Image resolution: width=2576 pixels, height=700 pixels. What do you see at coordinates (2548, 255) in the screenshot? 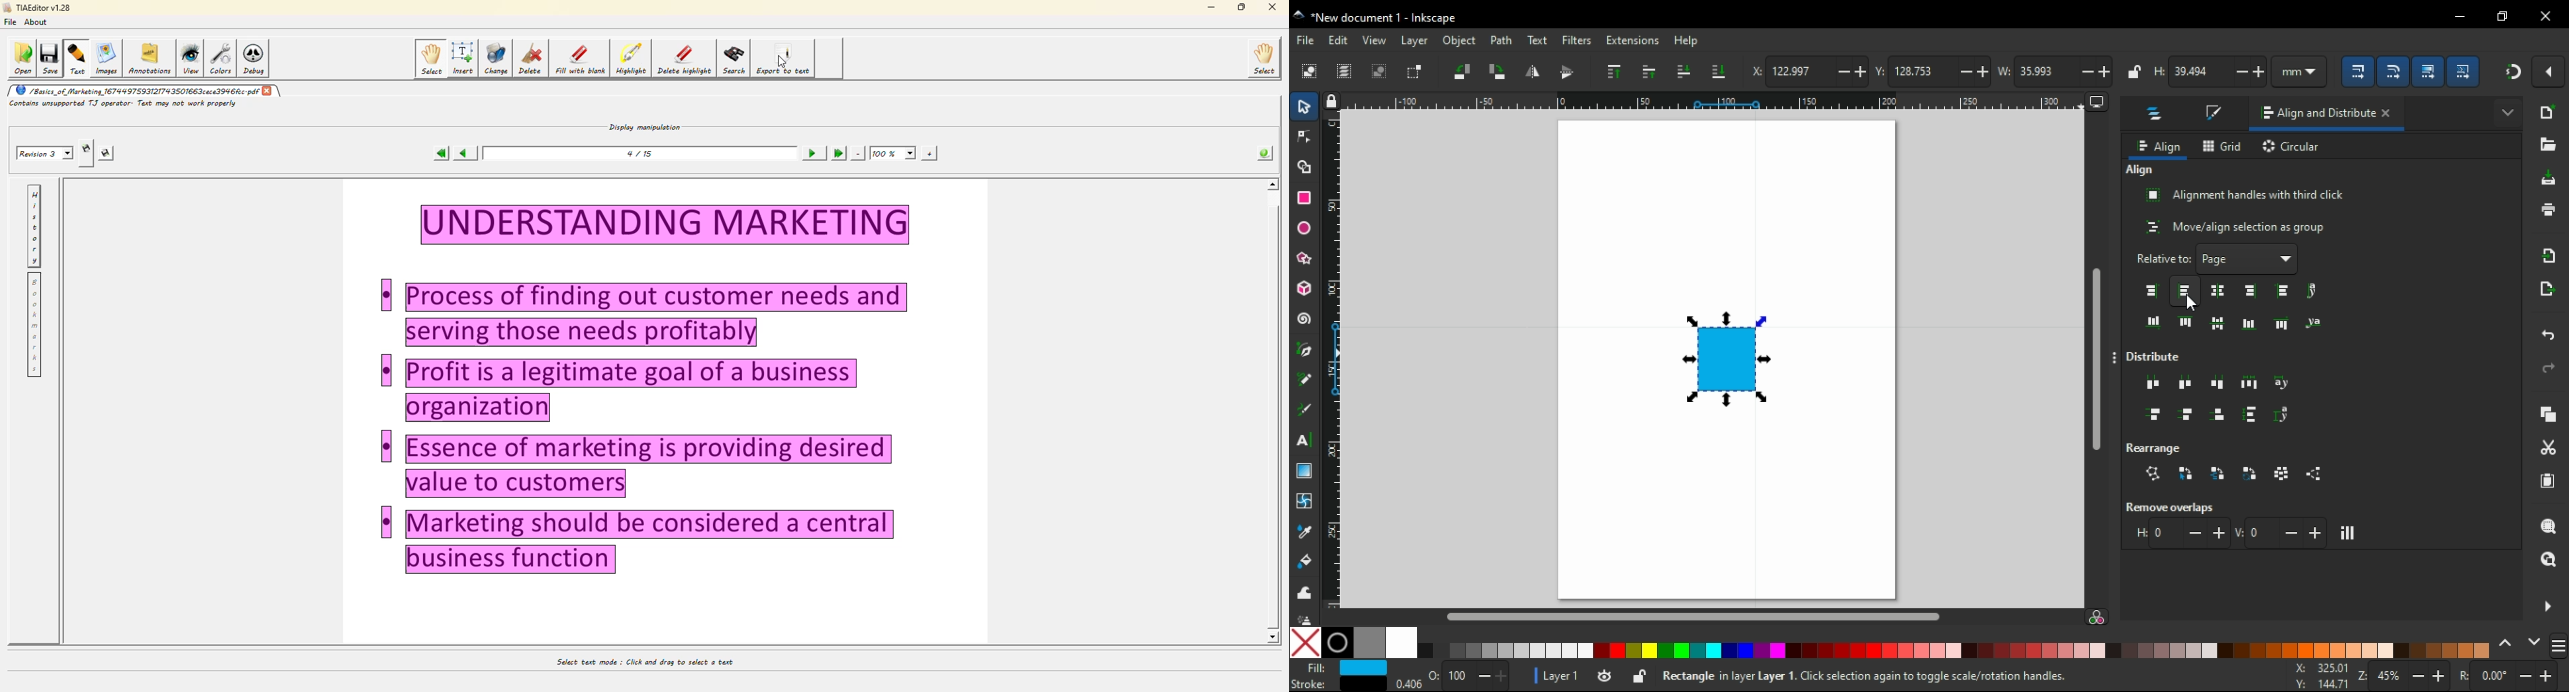
I see `import` at bounding box center [2548, 255].